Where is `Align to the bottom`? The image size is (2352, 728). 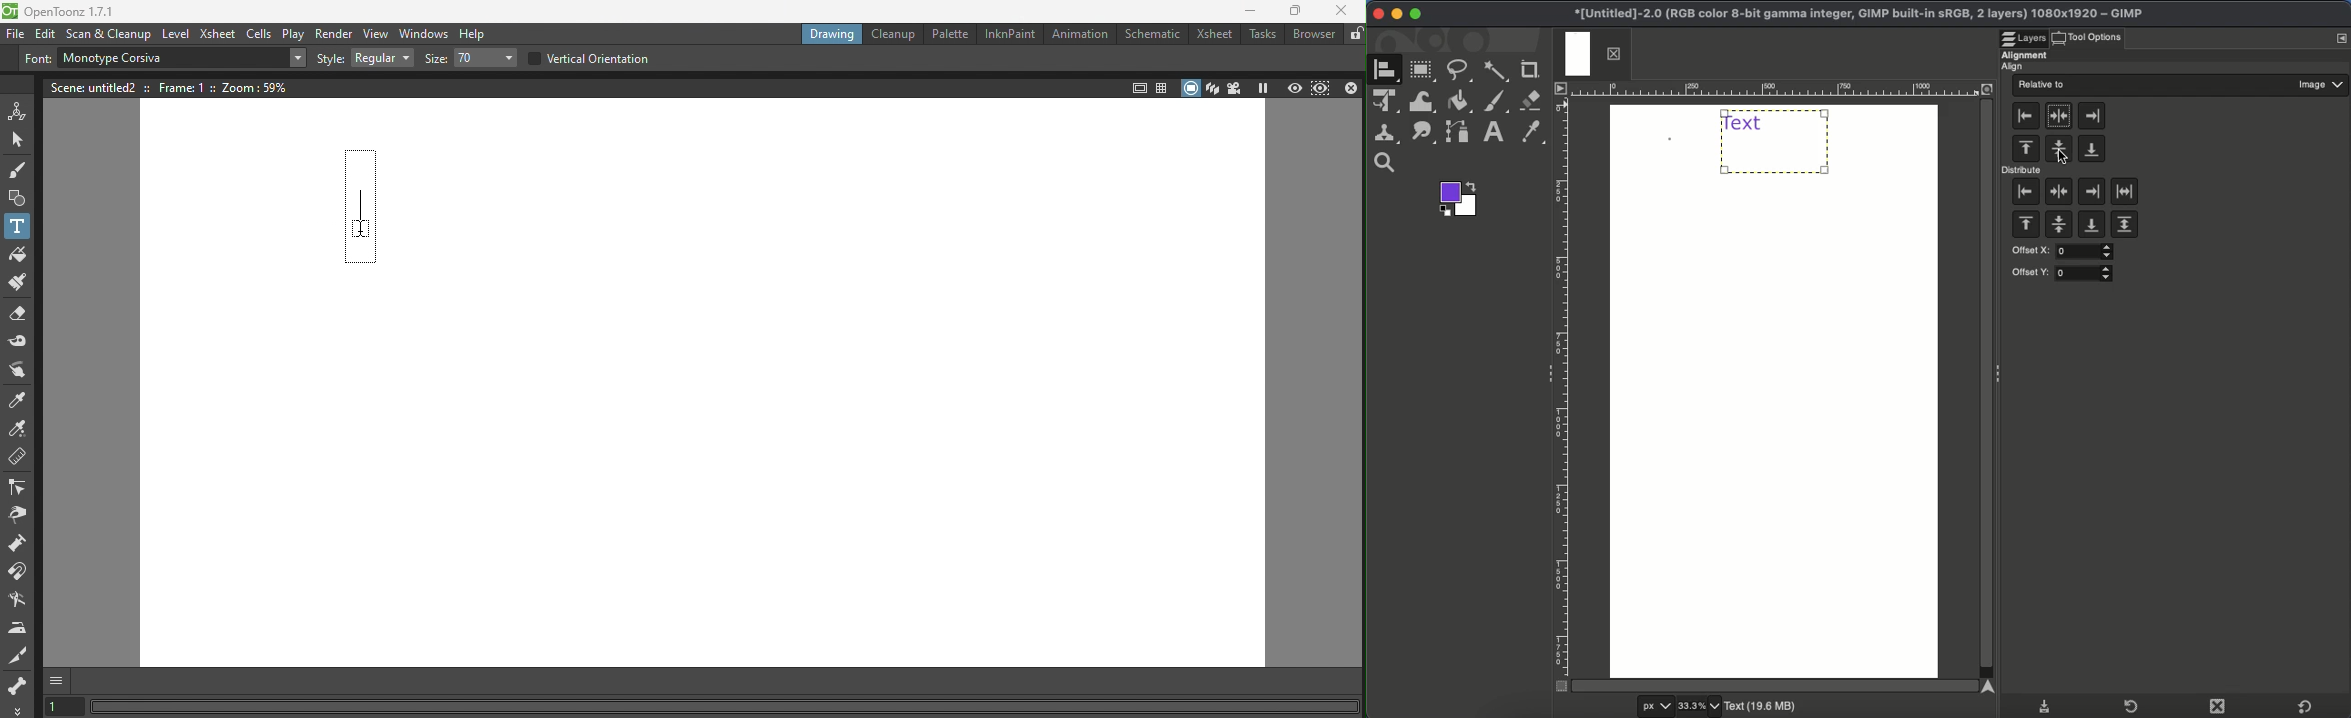 Align to the bottom is located at coordinates (2090, 149).